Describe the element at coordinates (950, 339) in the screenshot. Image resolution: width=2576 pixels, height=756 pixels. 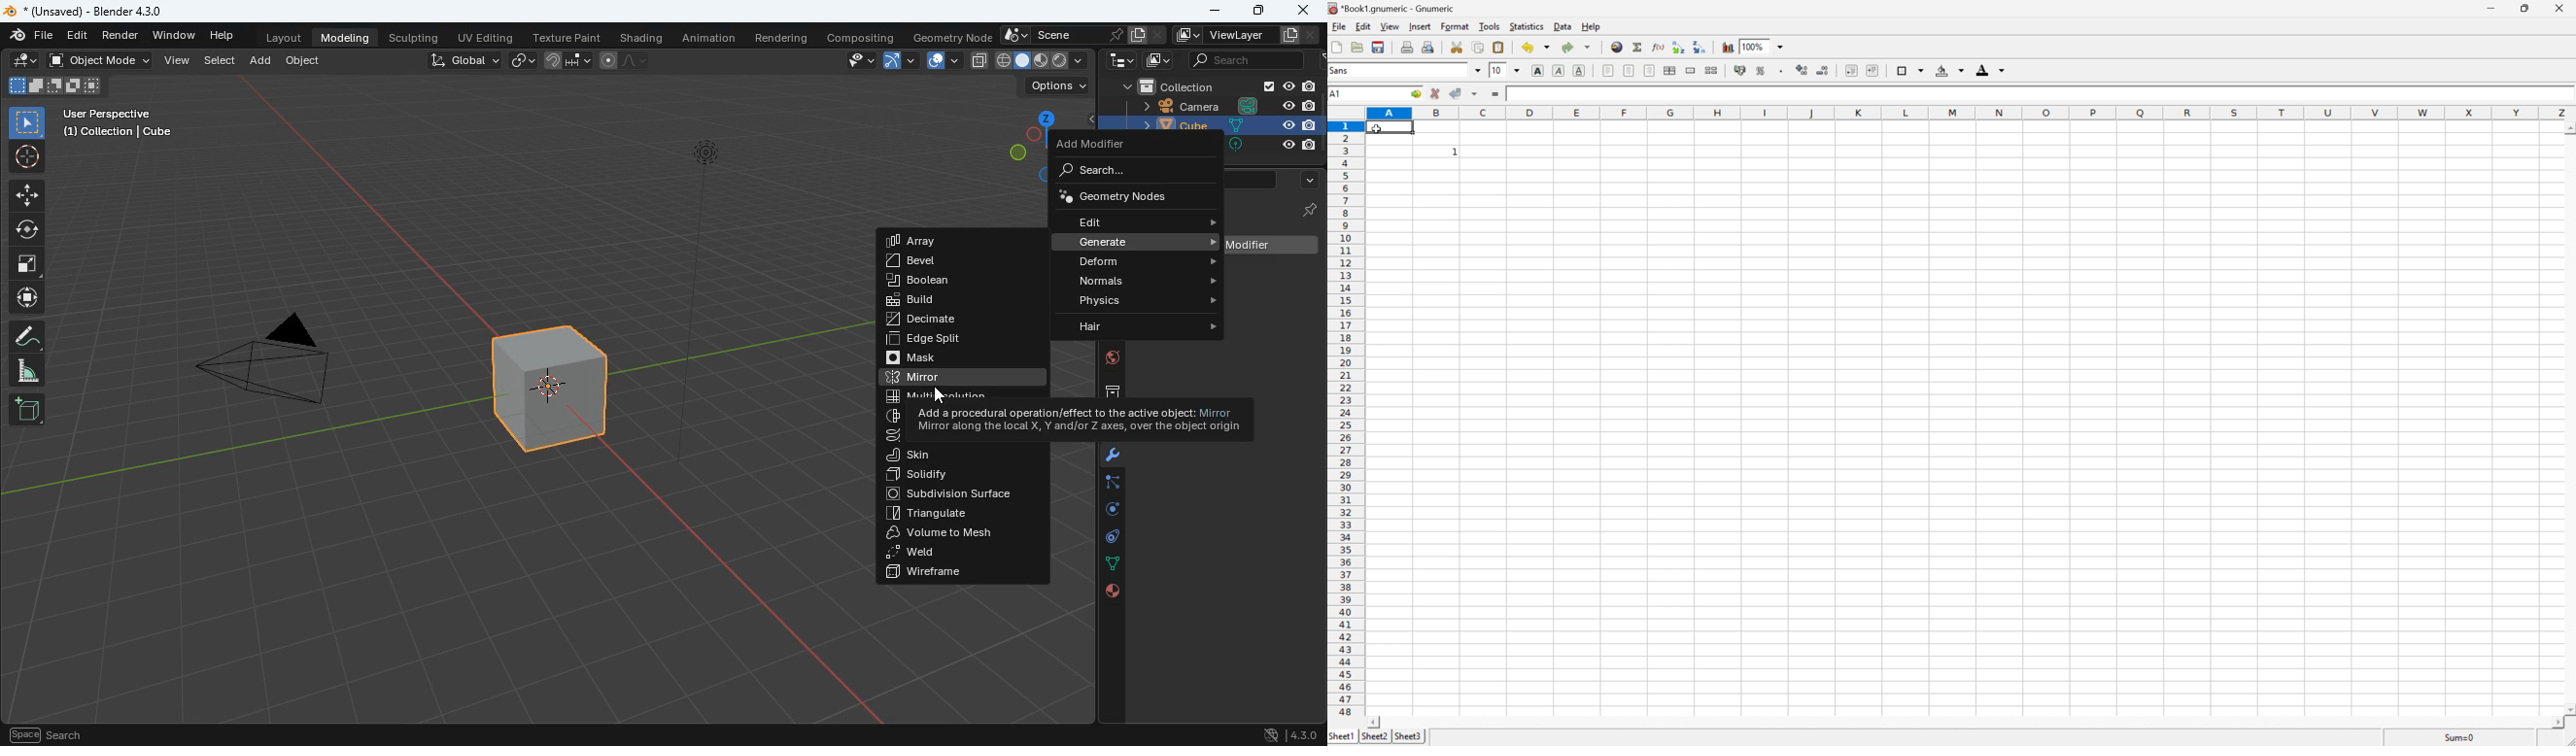
I see `edge split` at that location.